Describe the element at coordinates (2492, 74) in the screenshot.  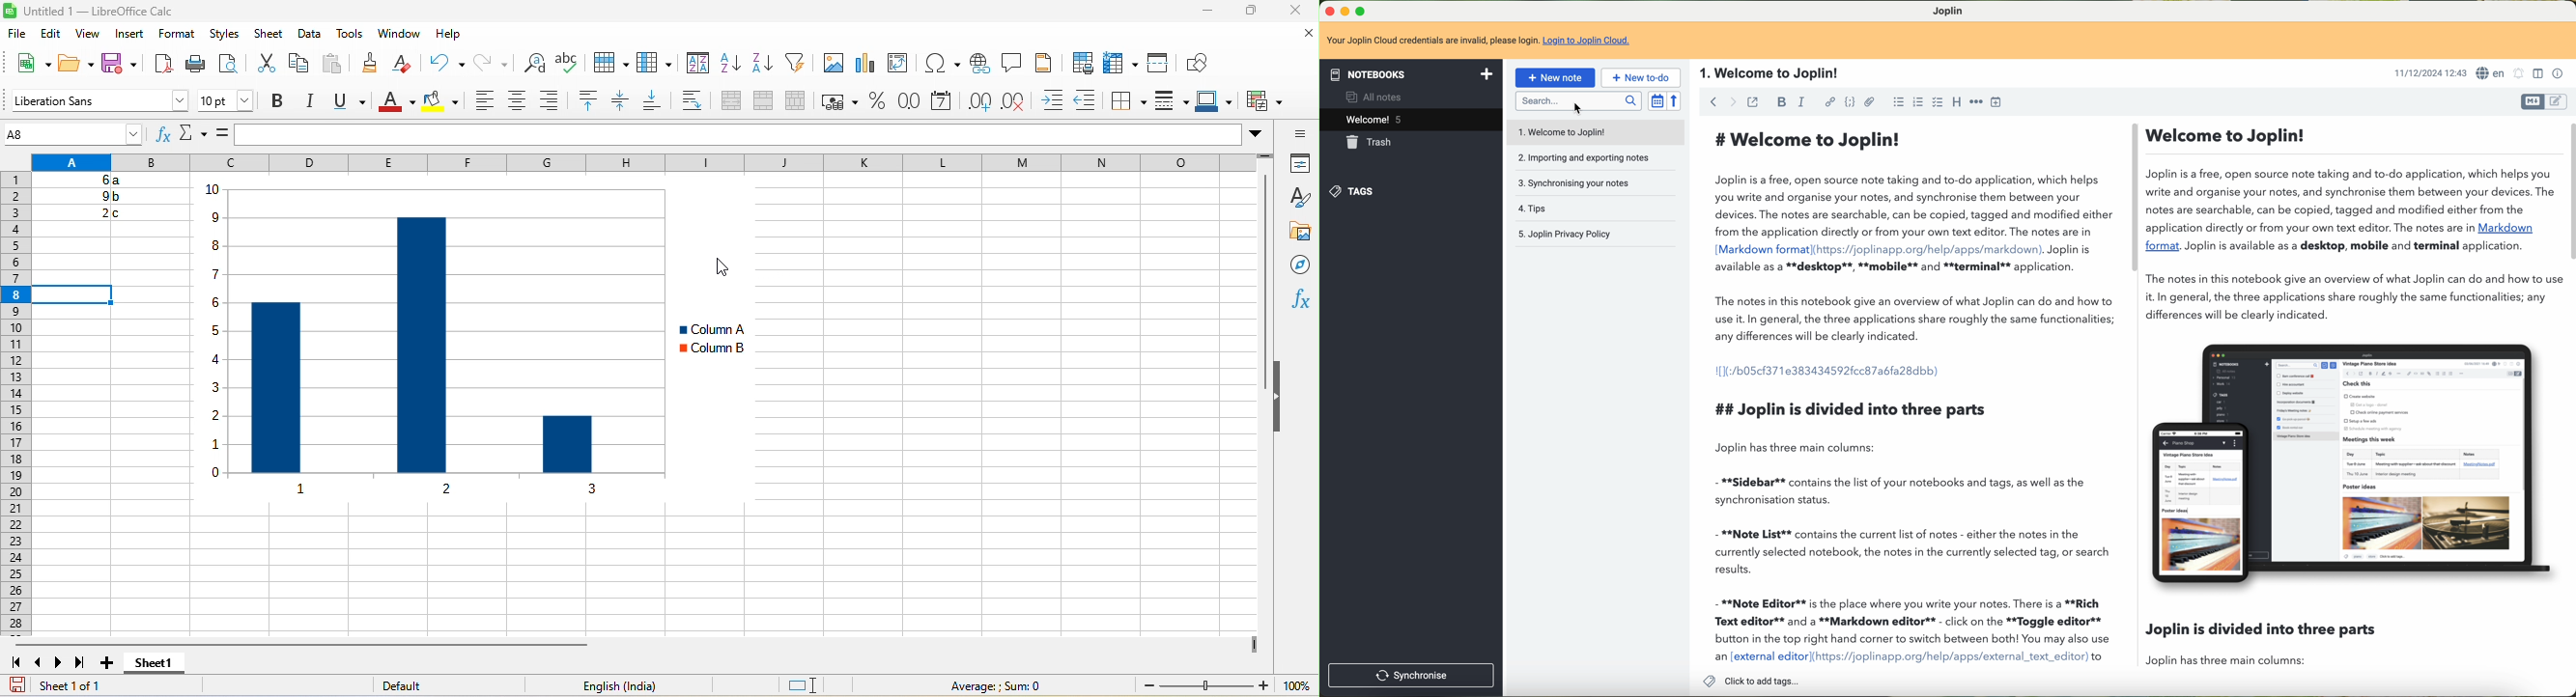
I see `languages` at that location.